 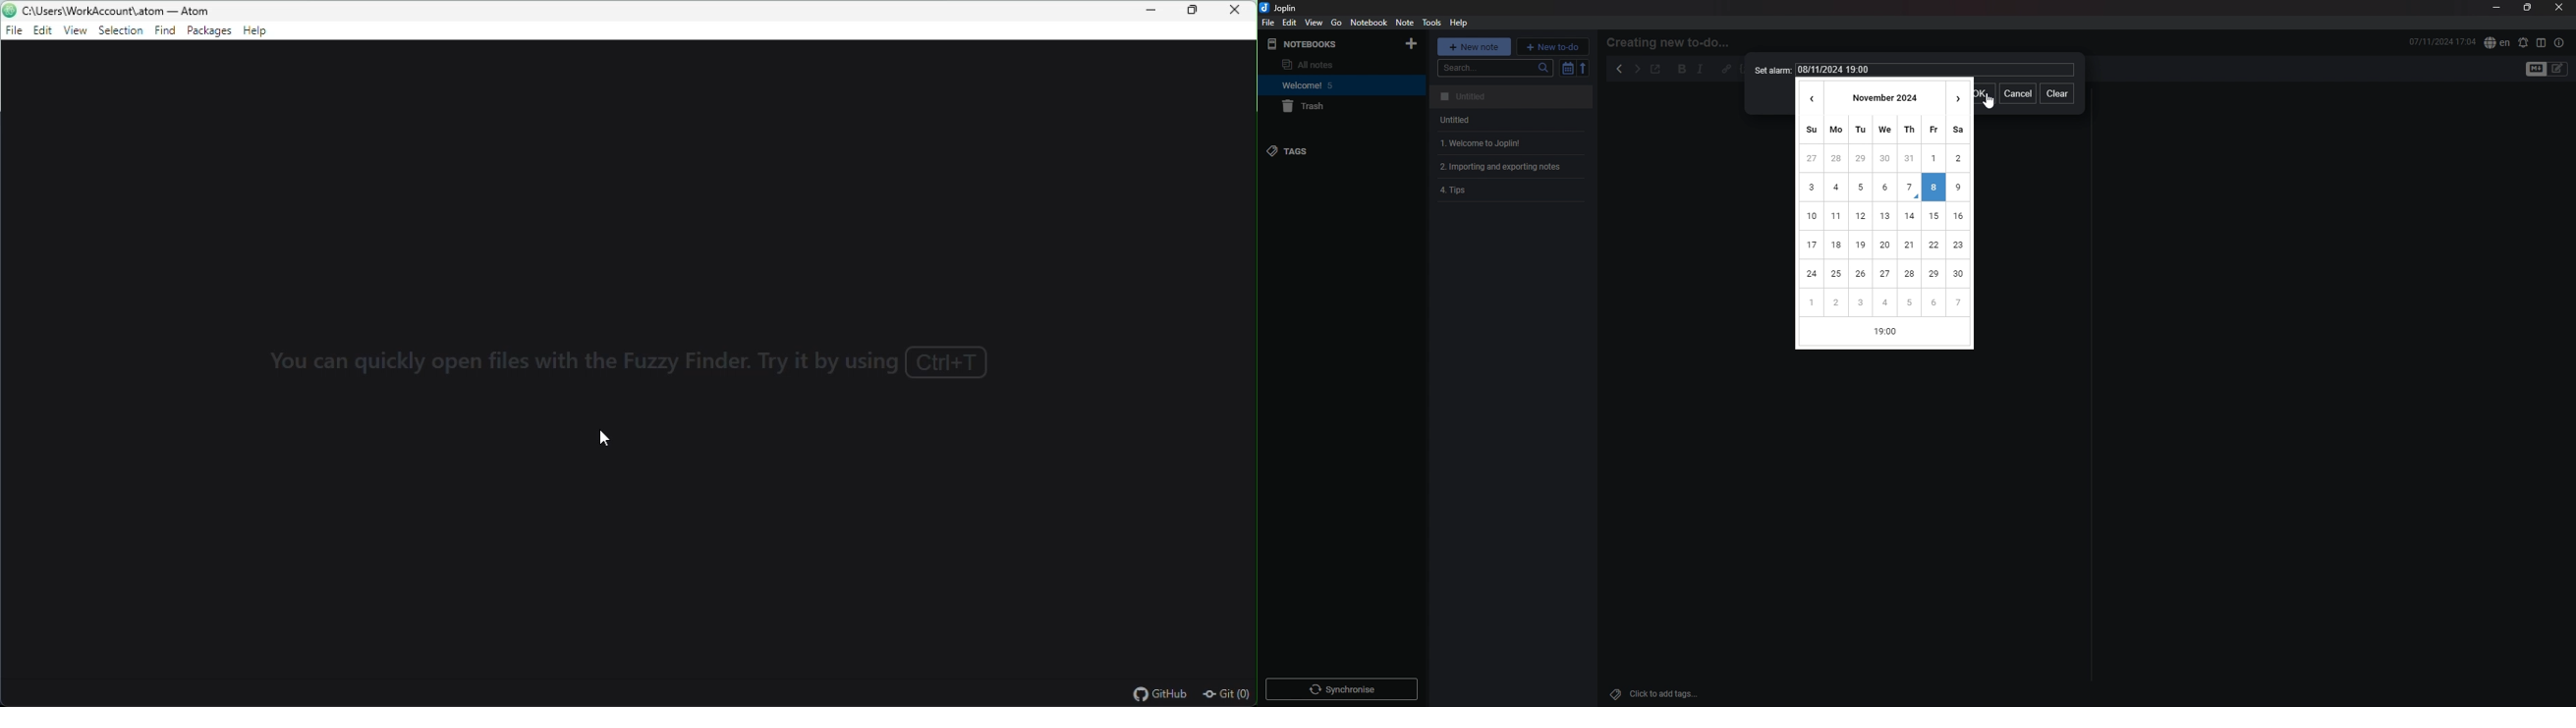 I want to click on new note, so click(x=1474, y=45).